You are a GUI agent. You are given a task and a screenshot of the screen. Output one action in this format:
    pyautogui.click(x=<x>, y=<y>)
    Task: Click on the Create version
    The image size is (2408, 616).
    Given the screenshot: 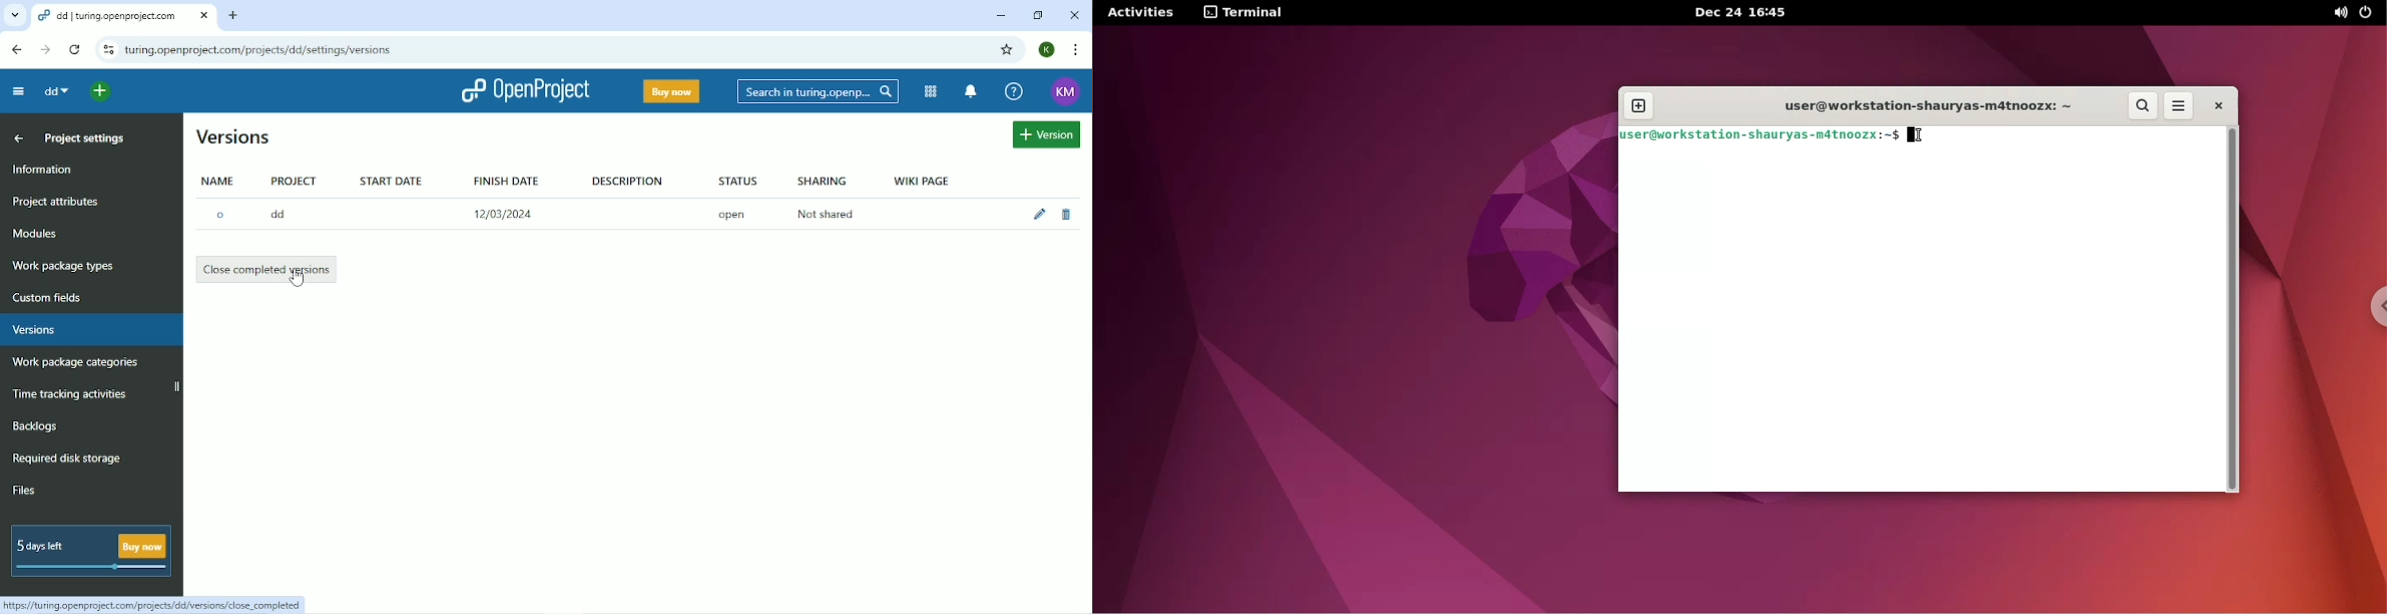 What is the action you would take?
    pyautogui.click(x=1047, y=135)
    